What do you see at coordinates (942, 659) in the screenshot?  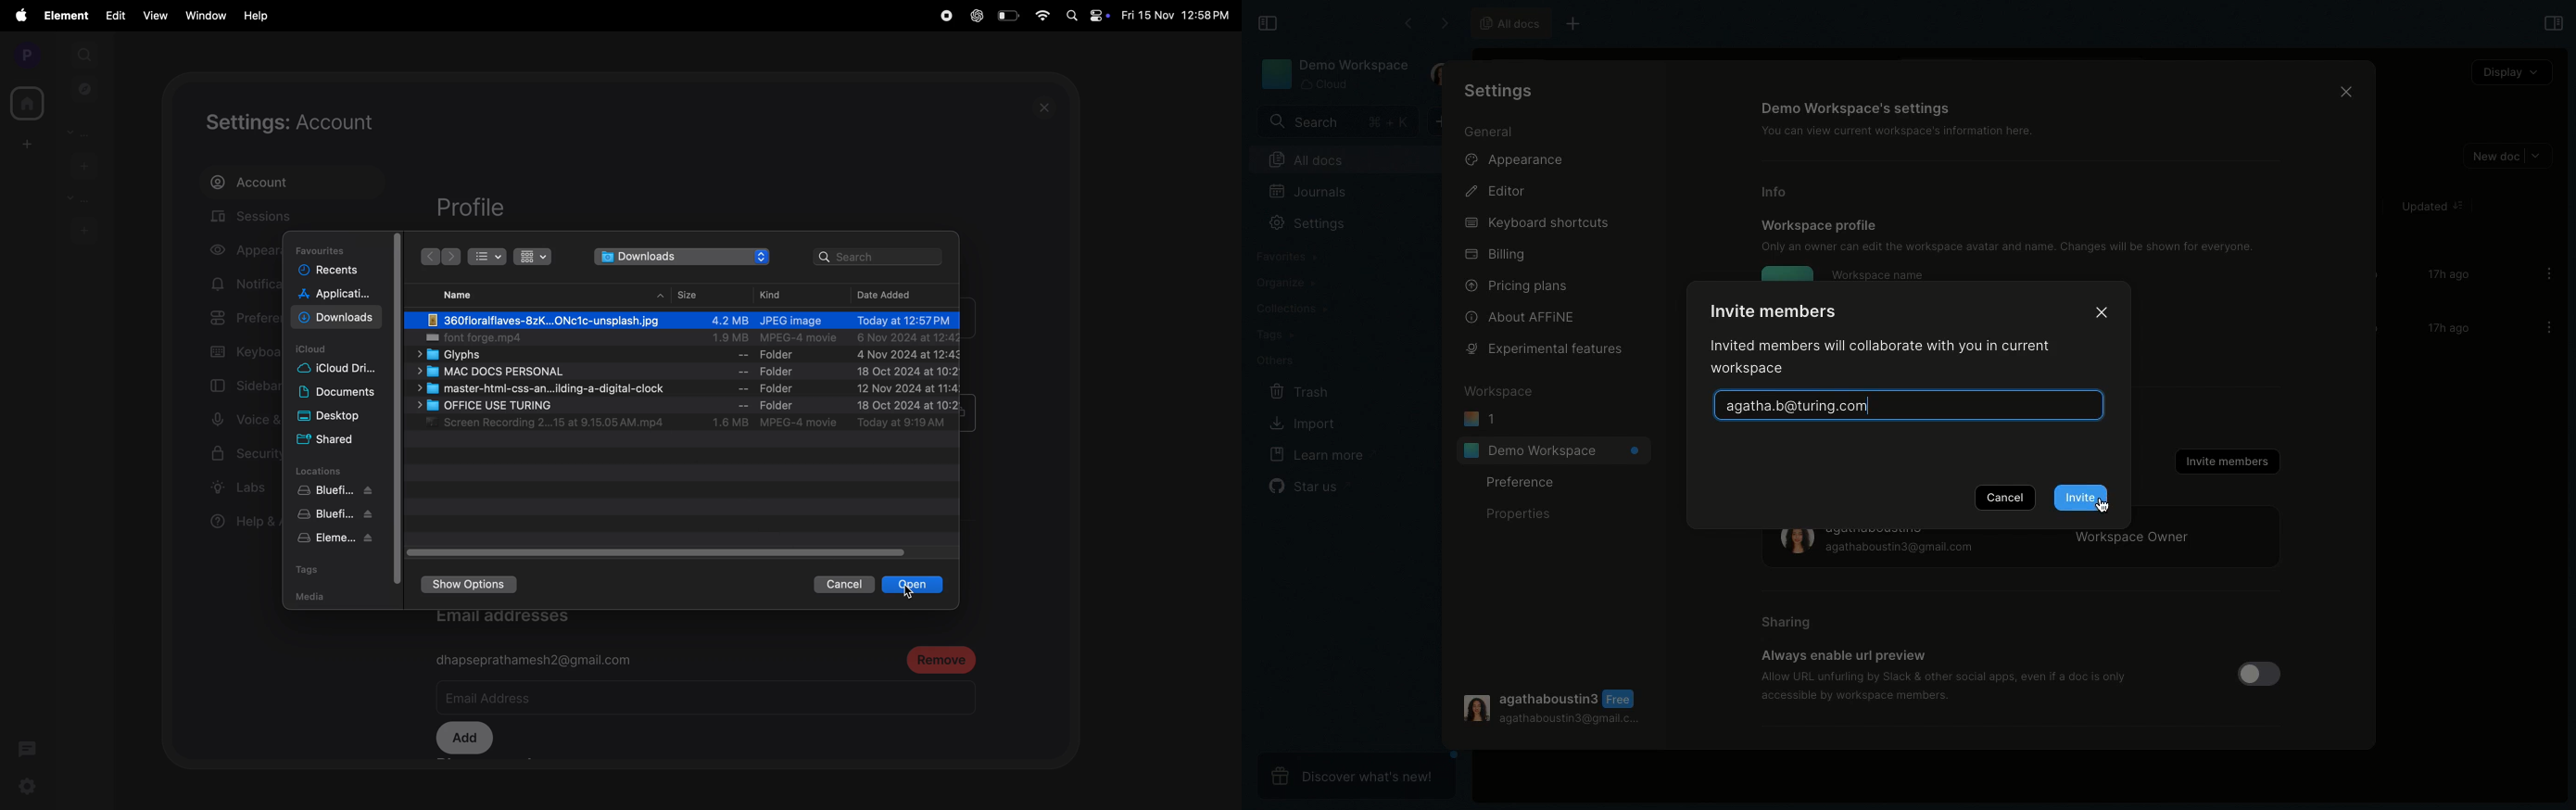 I see `remove` at bounding box center [942, 659].